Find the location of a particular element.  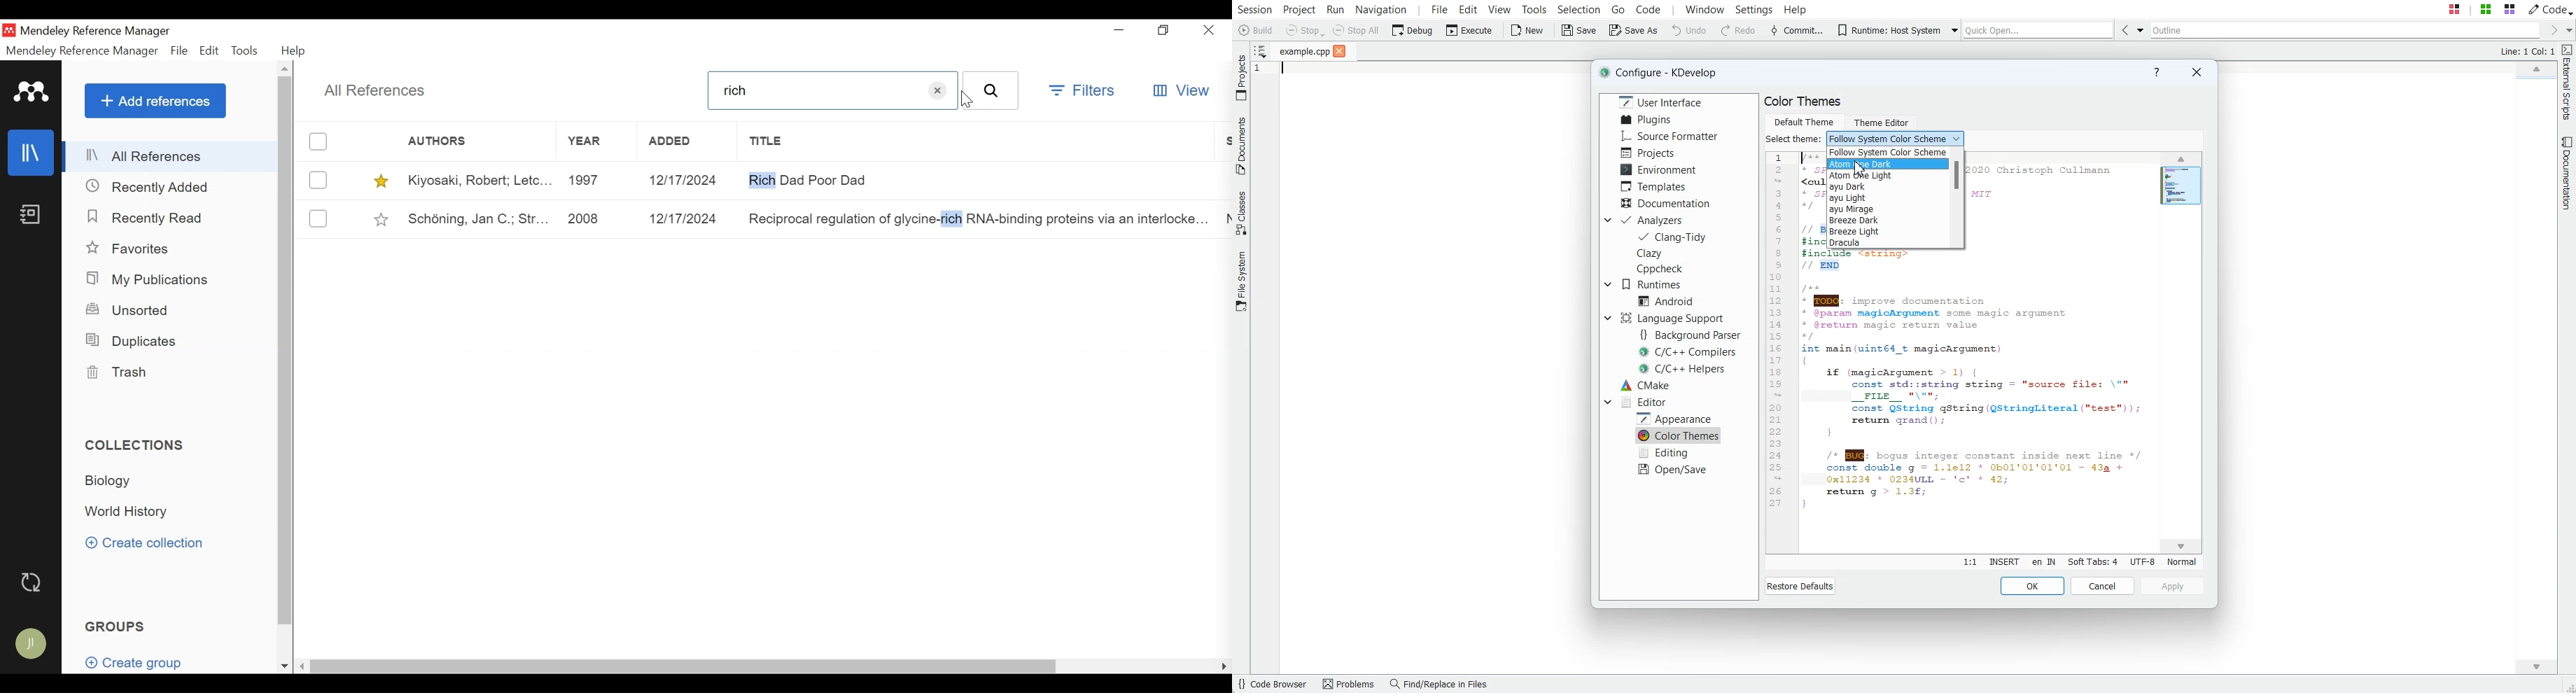

Jan C. Schöning is located at coordinates (475, 218).